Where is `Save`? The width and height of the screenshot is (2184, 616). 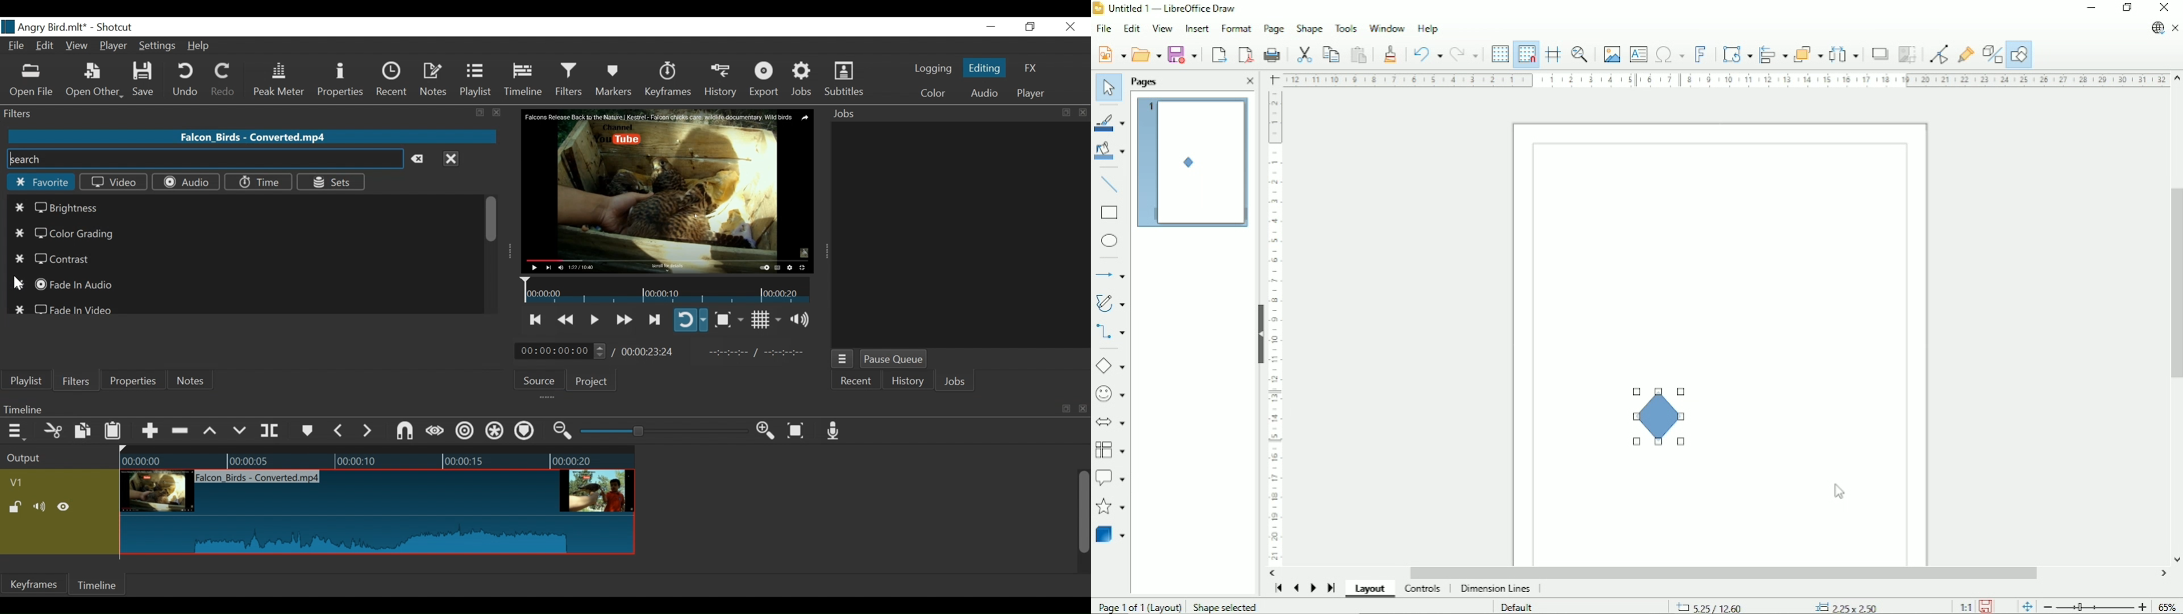
Save is located at coordinates (1987, 605).